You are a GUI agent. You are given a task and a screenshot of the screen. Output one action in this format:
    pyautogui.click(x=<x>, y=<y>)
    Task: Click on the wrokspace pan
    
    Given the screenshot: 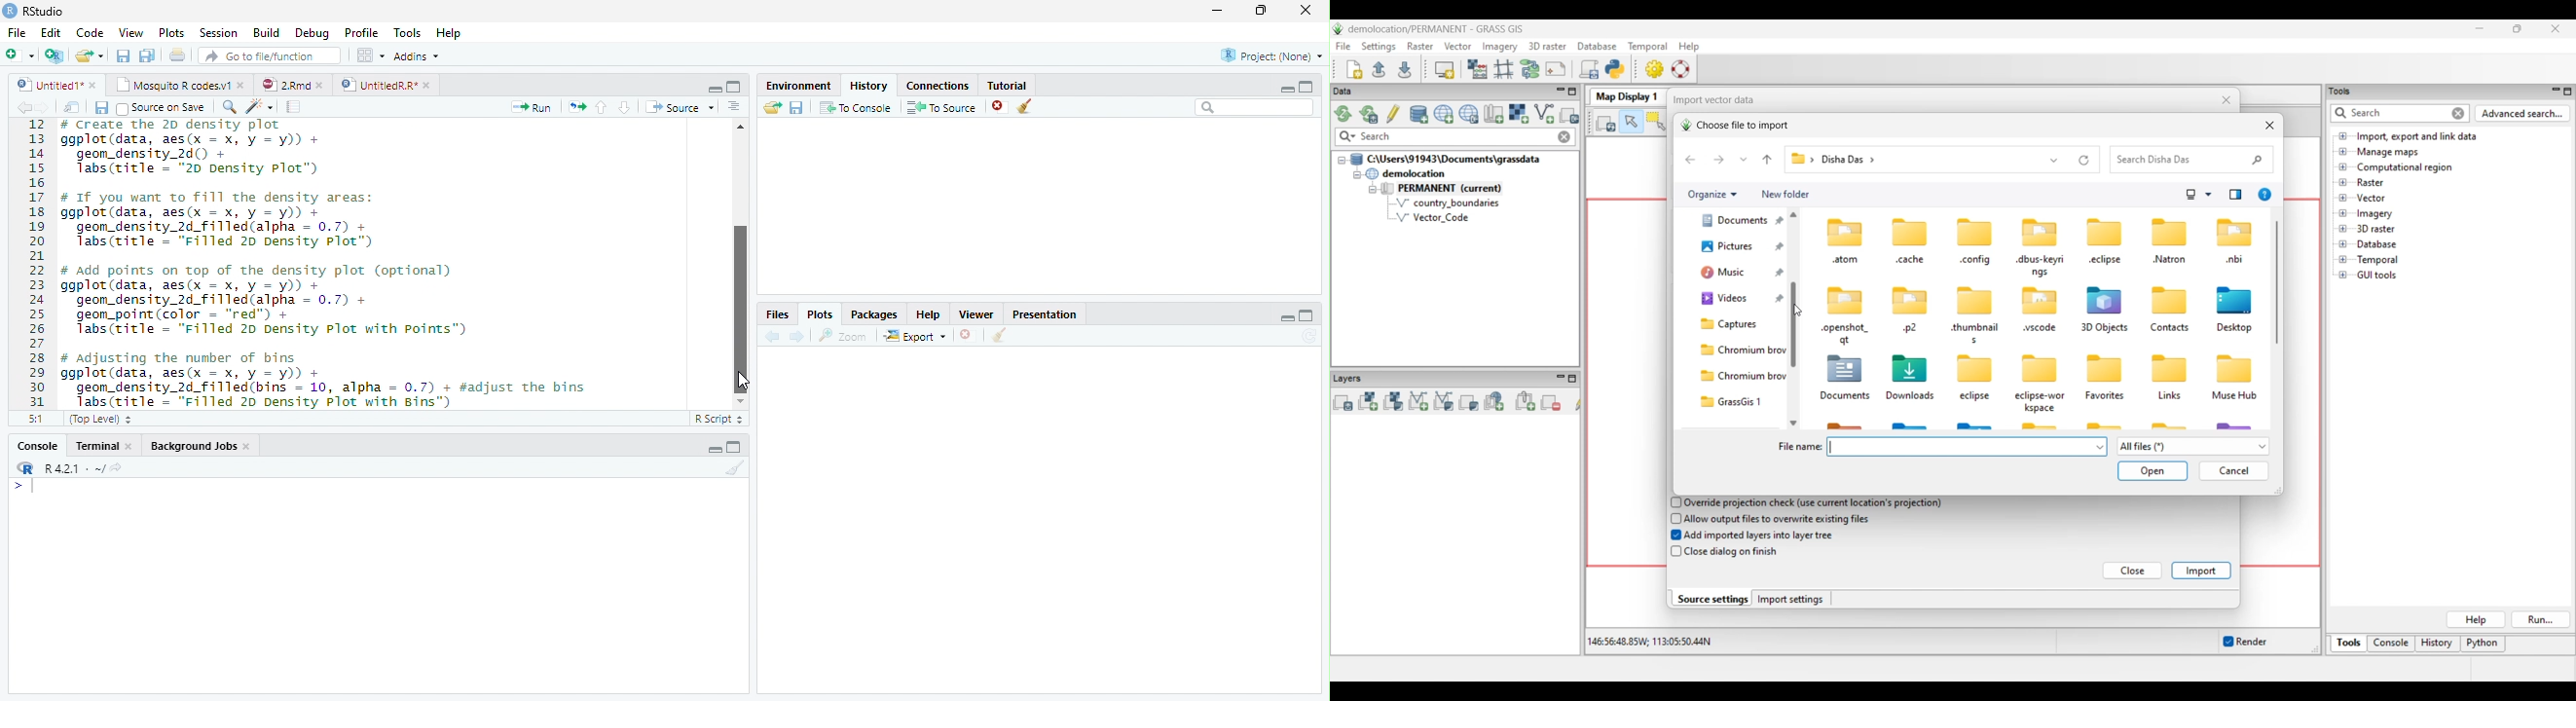 What is the action you would take?
    pyautogui.click(x=369, y=55)
    